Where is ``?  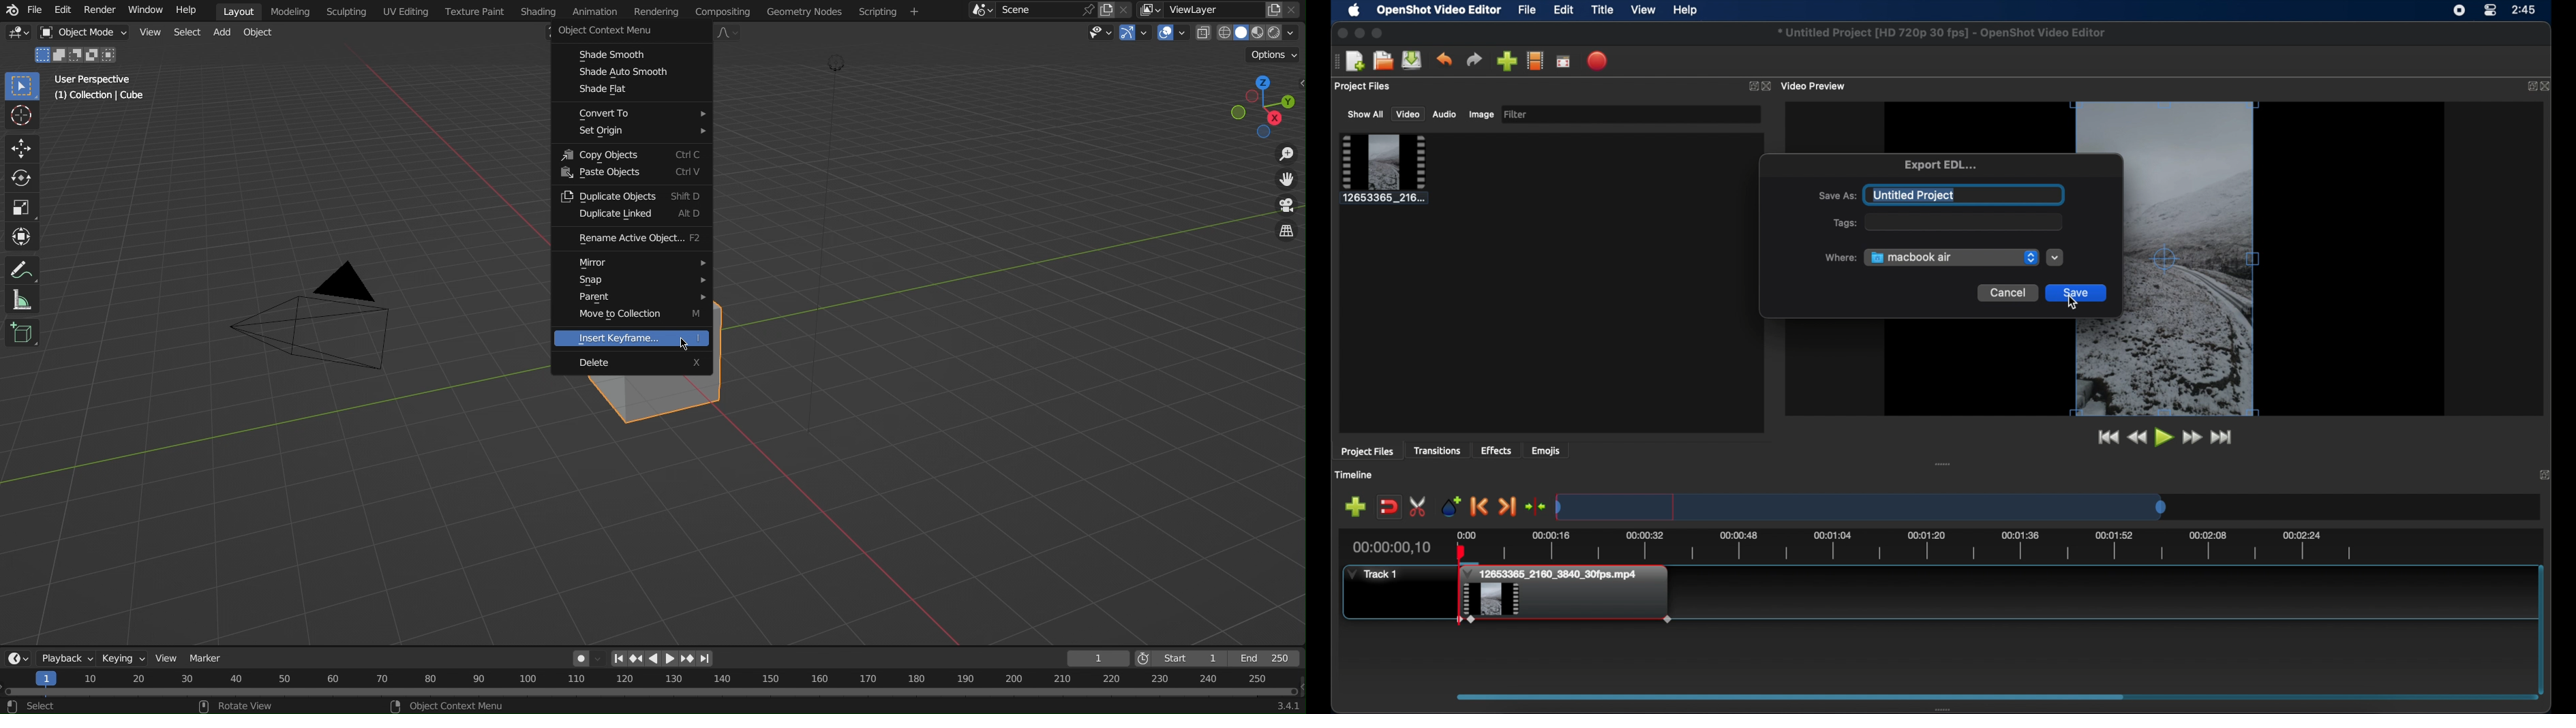
 is located at coordinates (1536, 506).